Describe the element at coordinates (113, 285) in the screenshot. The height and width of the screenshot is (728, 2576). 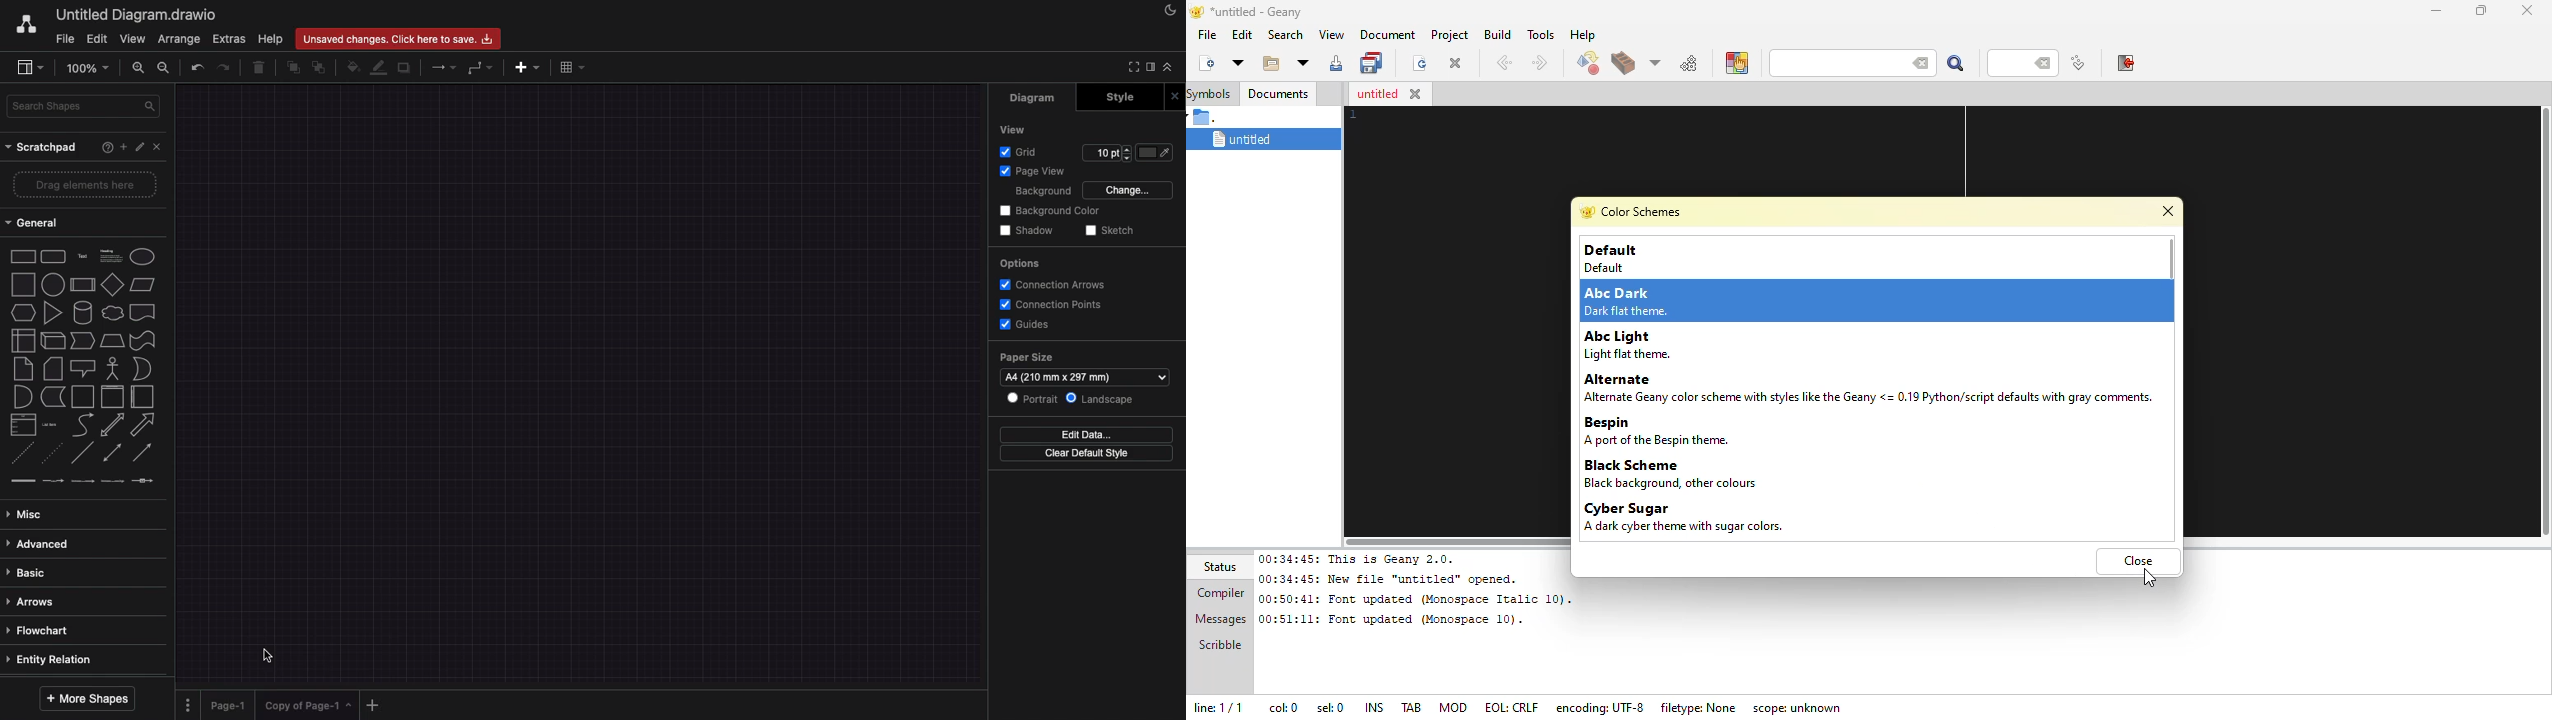
I see `diamond` at that location.